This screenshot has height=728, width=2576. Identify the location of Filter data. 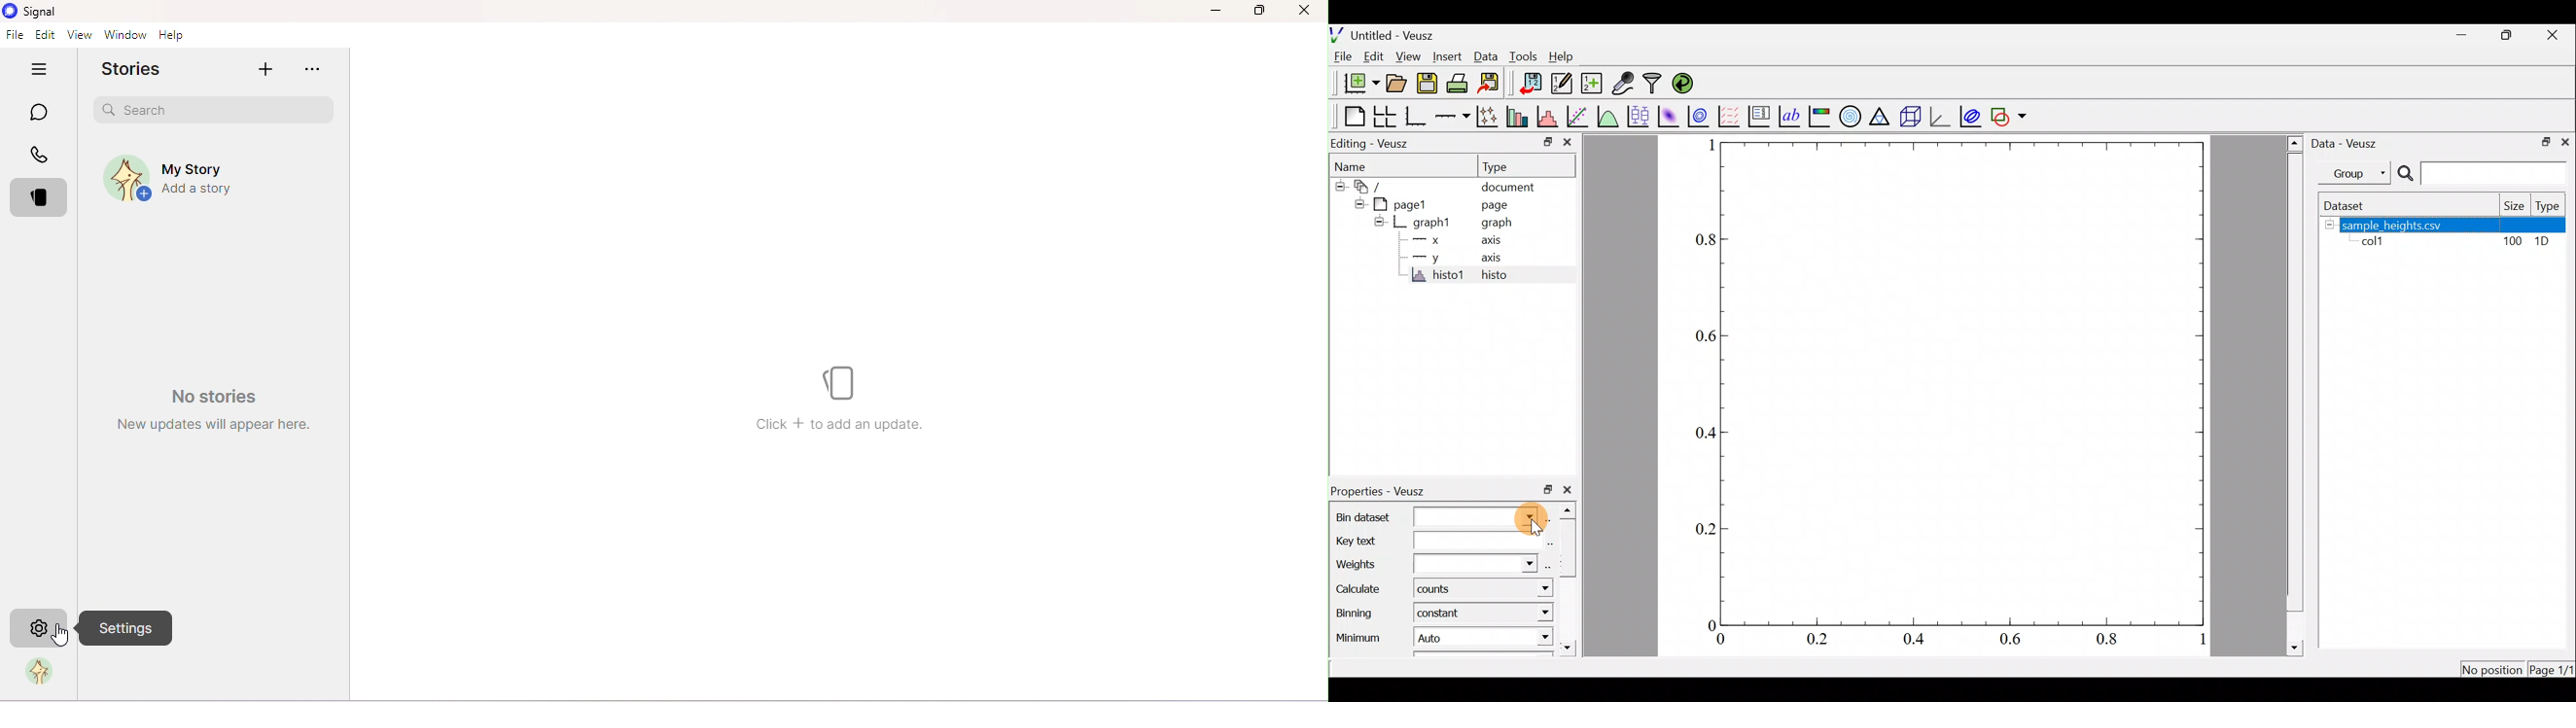
(1655, 83).